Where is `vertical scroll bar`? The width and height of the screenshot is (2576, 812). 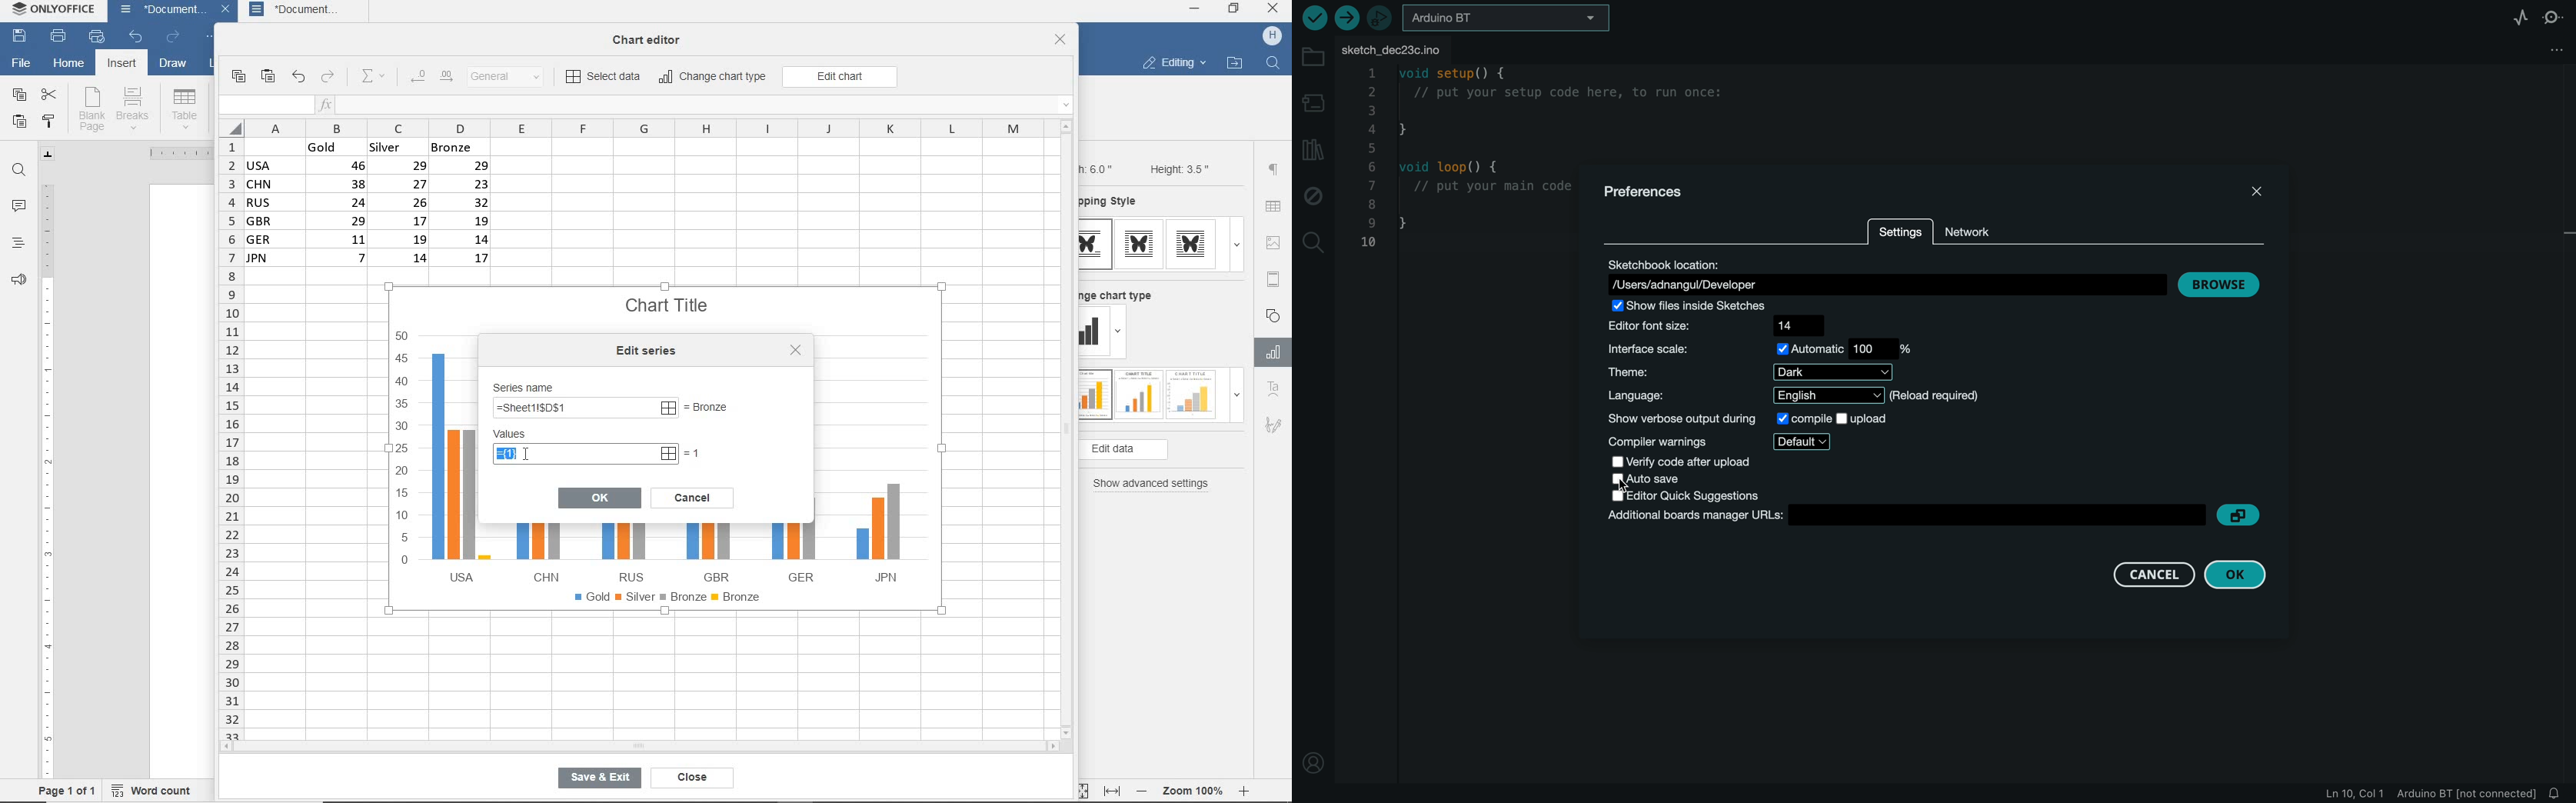
vertical scroll bar is located at coordinates (1071, 428).